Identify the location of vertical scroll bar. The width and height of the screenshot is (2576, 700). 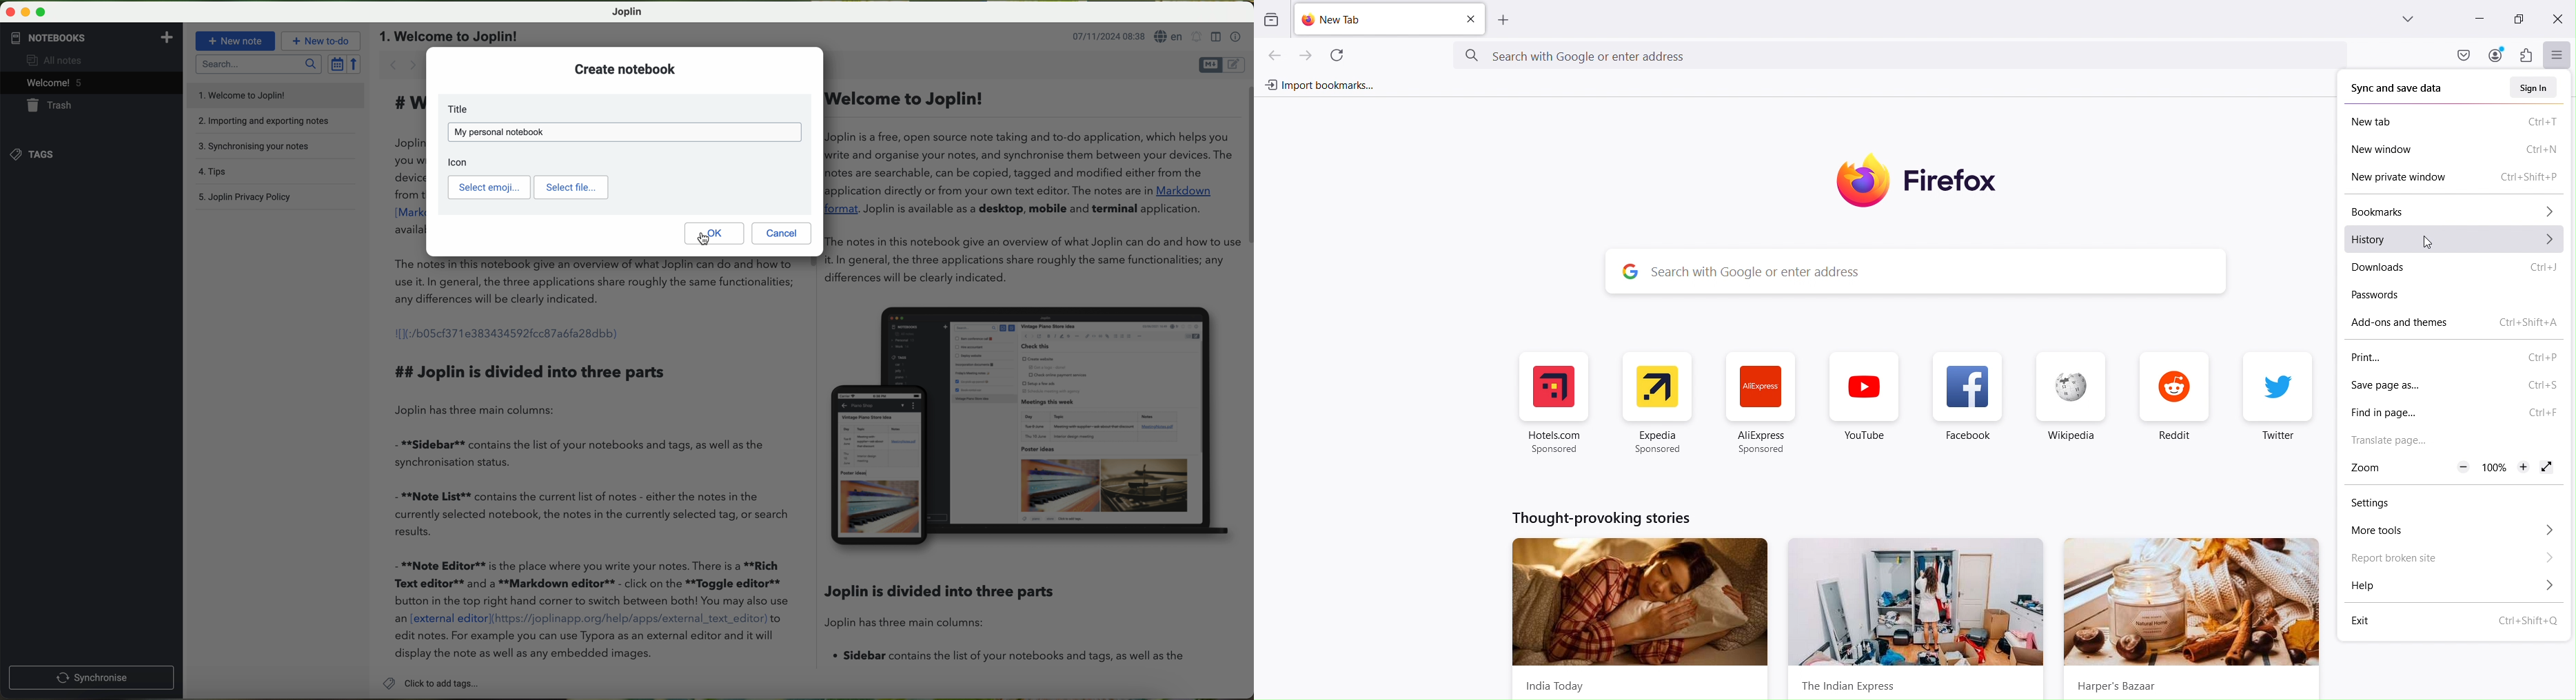
(1246, 166).